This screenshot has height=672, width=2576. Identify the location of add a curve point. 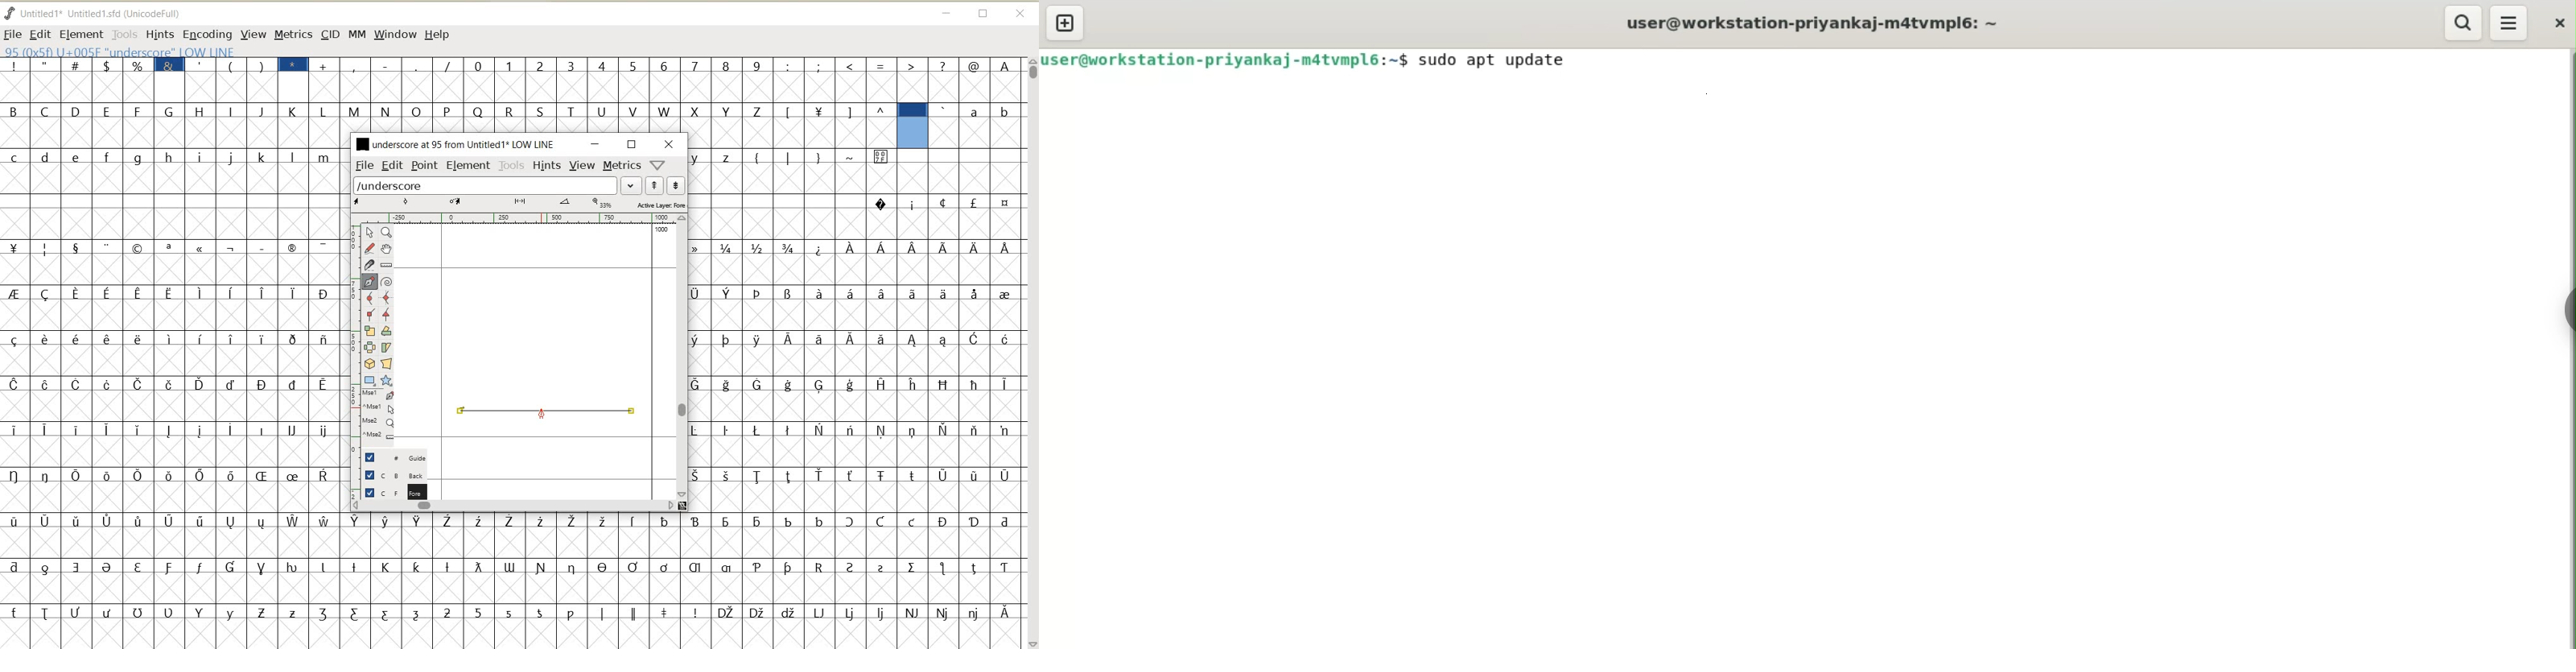
(369, 297).